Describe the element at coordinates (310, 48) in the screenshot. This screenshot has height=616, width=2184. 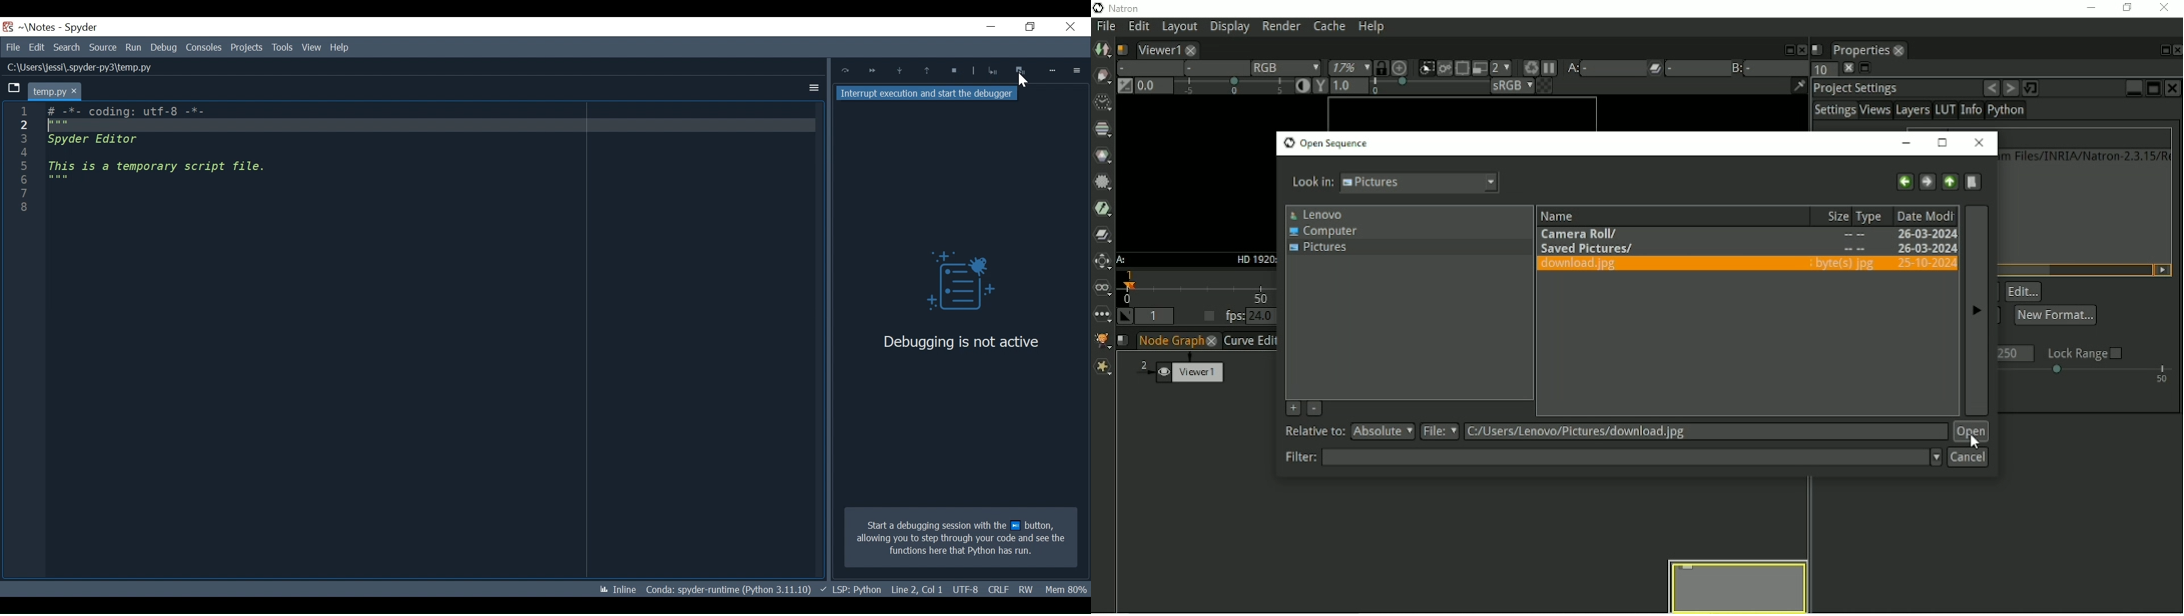
I see `Help` at that location.